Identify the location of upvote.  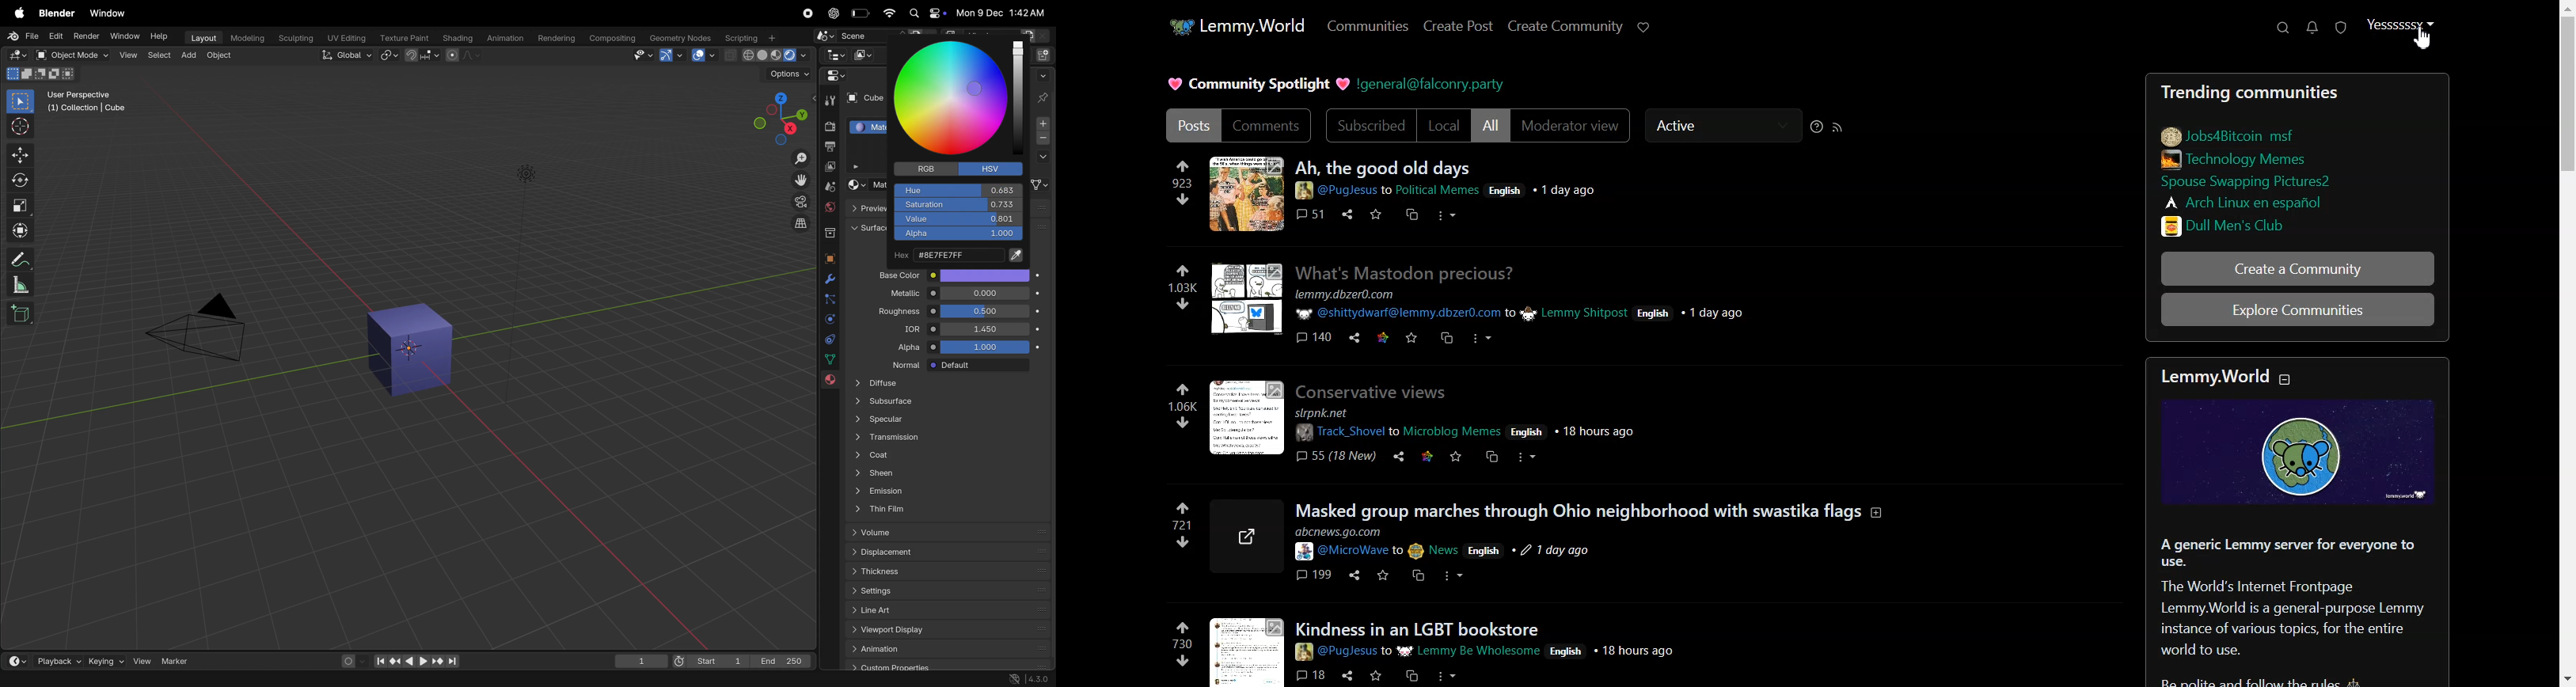
(1186, 271).